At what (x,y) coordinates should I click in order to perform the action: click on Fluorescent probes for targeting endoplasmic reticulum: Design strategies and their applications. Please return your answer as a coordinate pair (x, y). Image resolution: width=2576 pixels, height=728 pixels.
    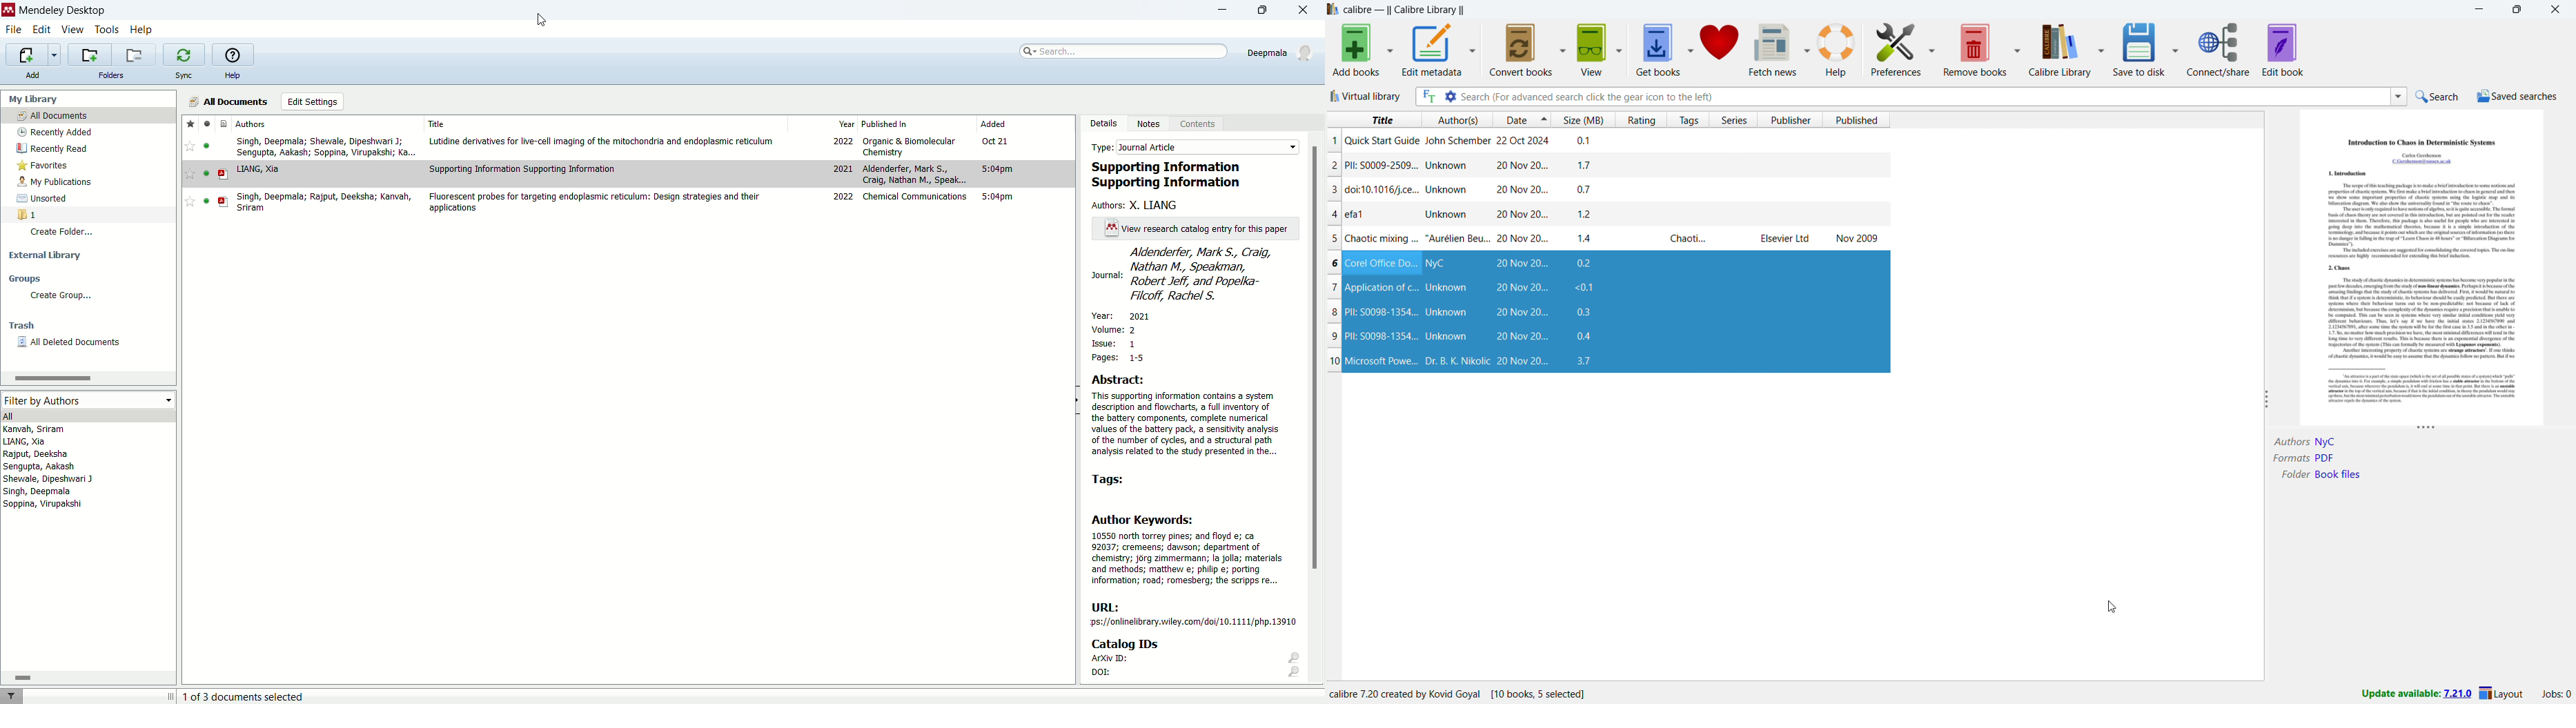
    Looking at the image, I should click on (593, 202).